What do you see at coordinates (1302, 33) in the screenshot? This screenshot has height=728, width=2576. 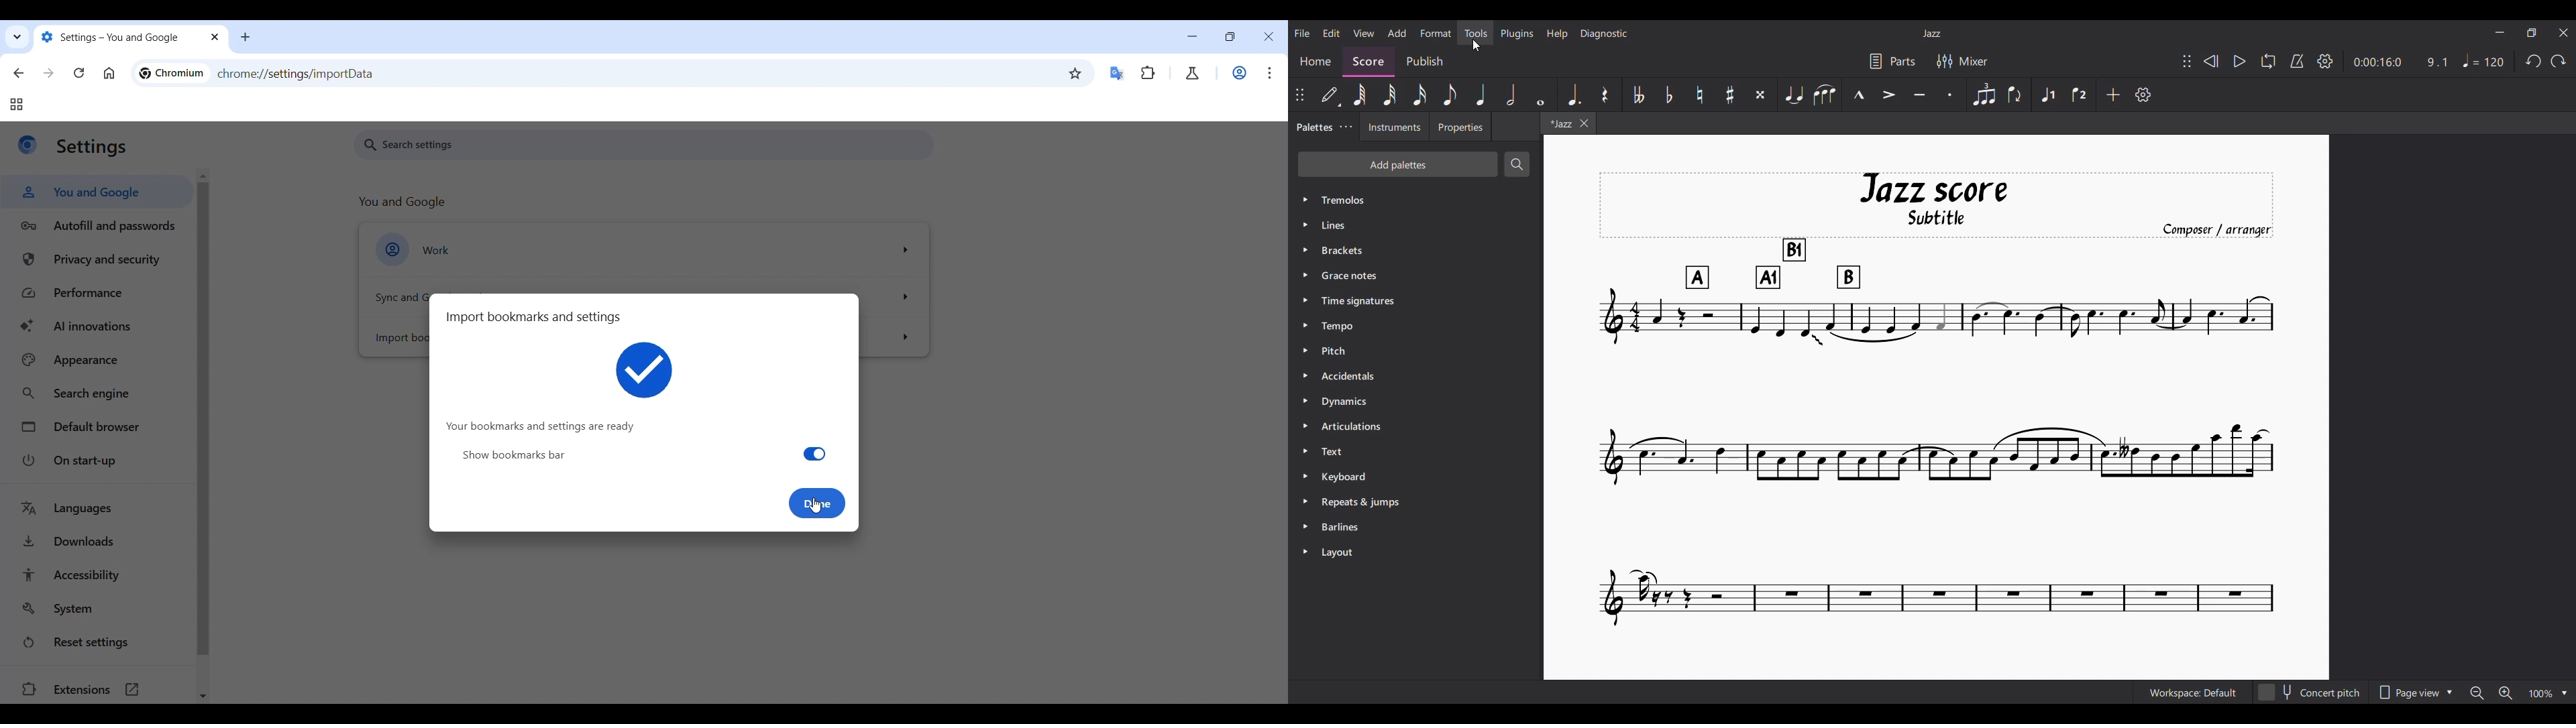 I see `File menu` at bounding box center [1302, 33].